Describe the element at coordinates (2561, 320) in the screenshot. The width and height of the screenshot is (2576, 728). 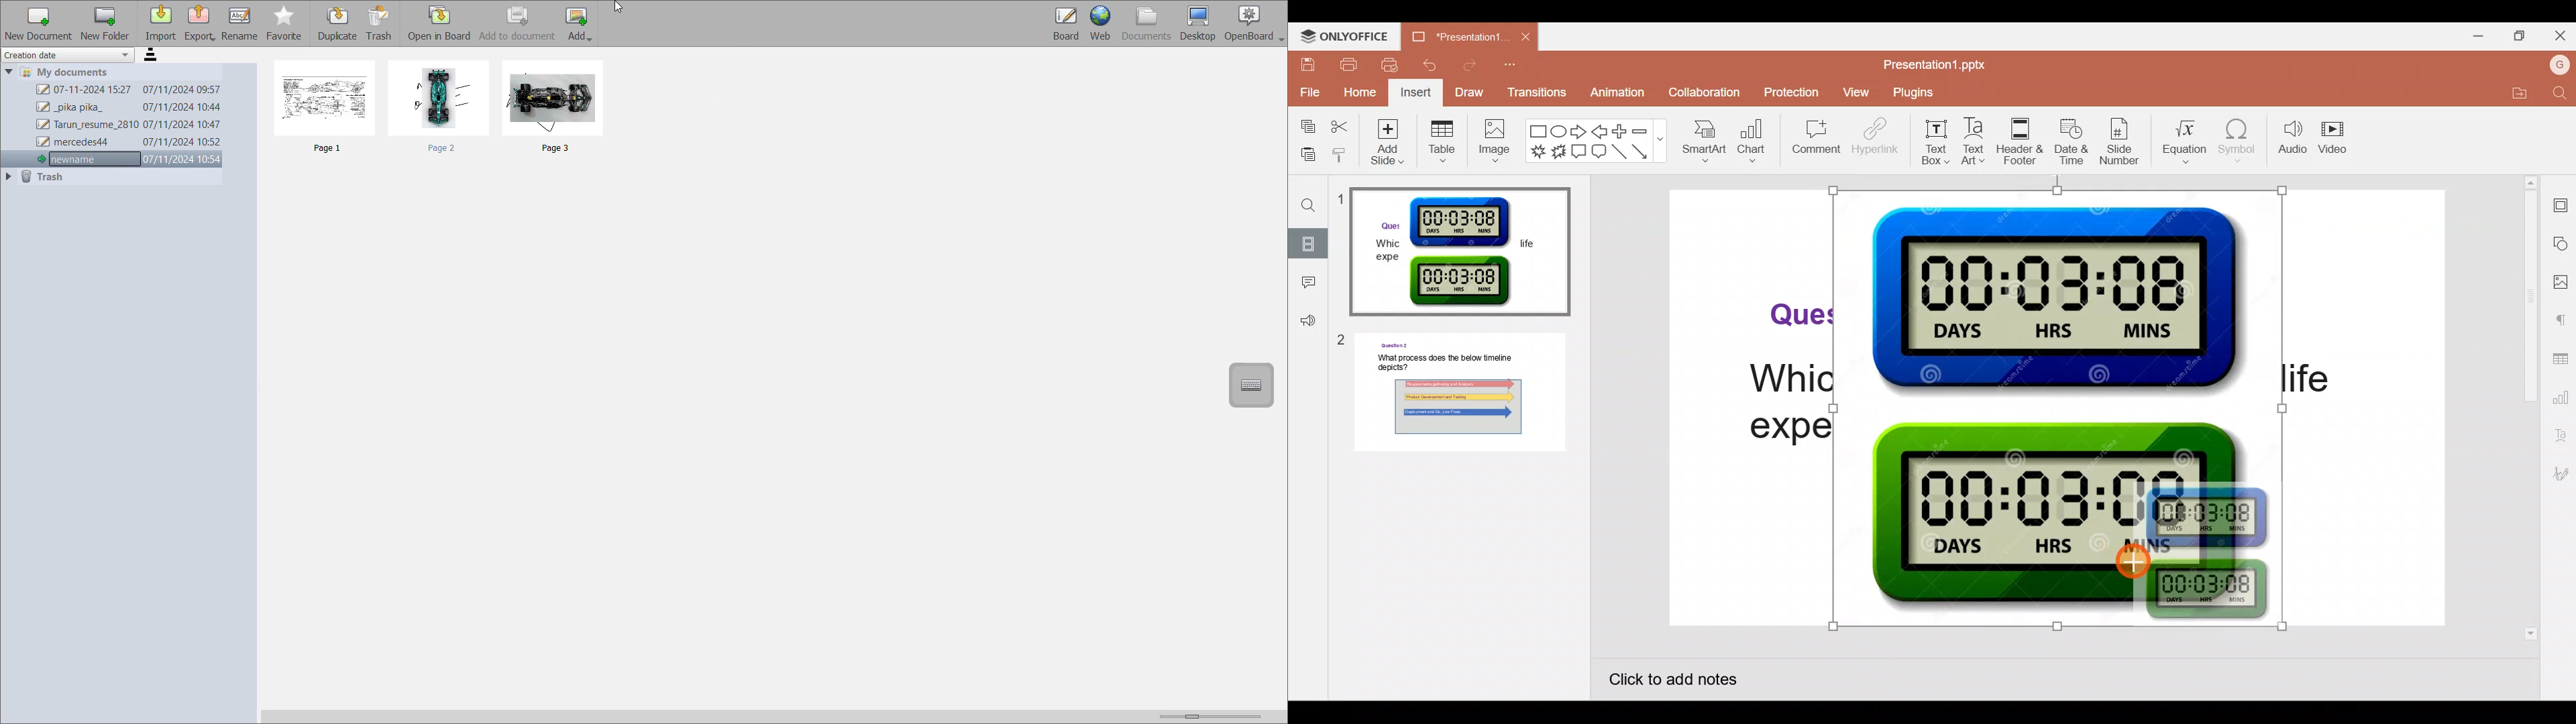
I see `Paragraph settings` at that location.